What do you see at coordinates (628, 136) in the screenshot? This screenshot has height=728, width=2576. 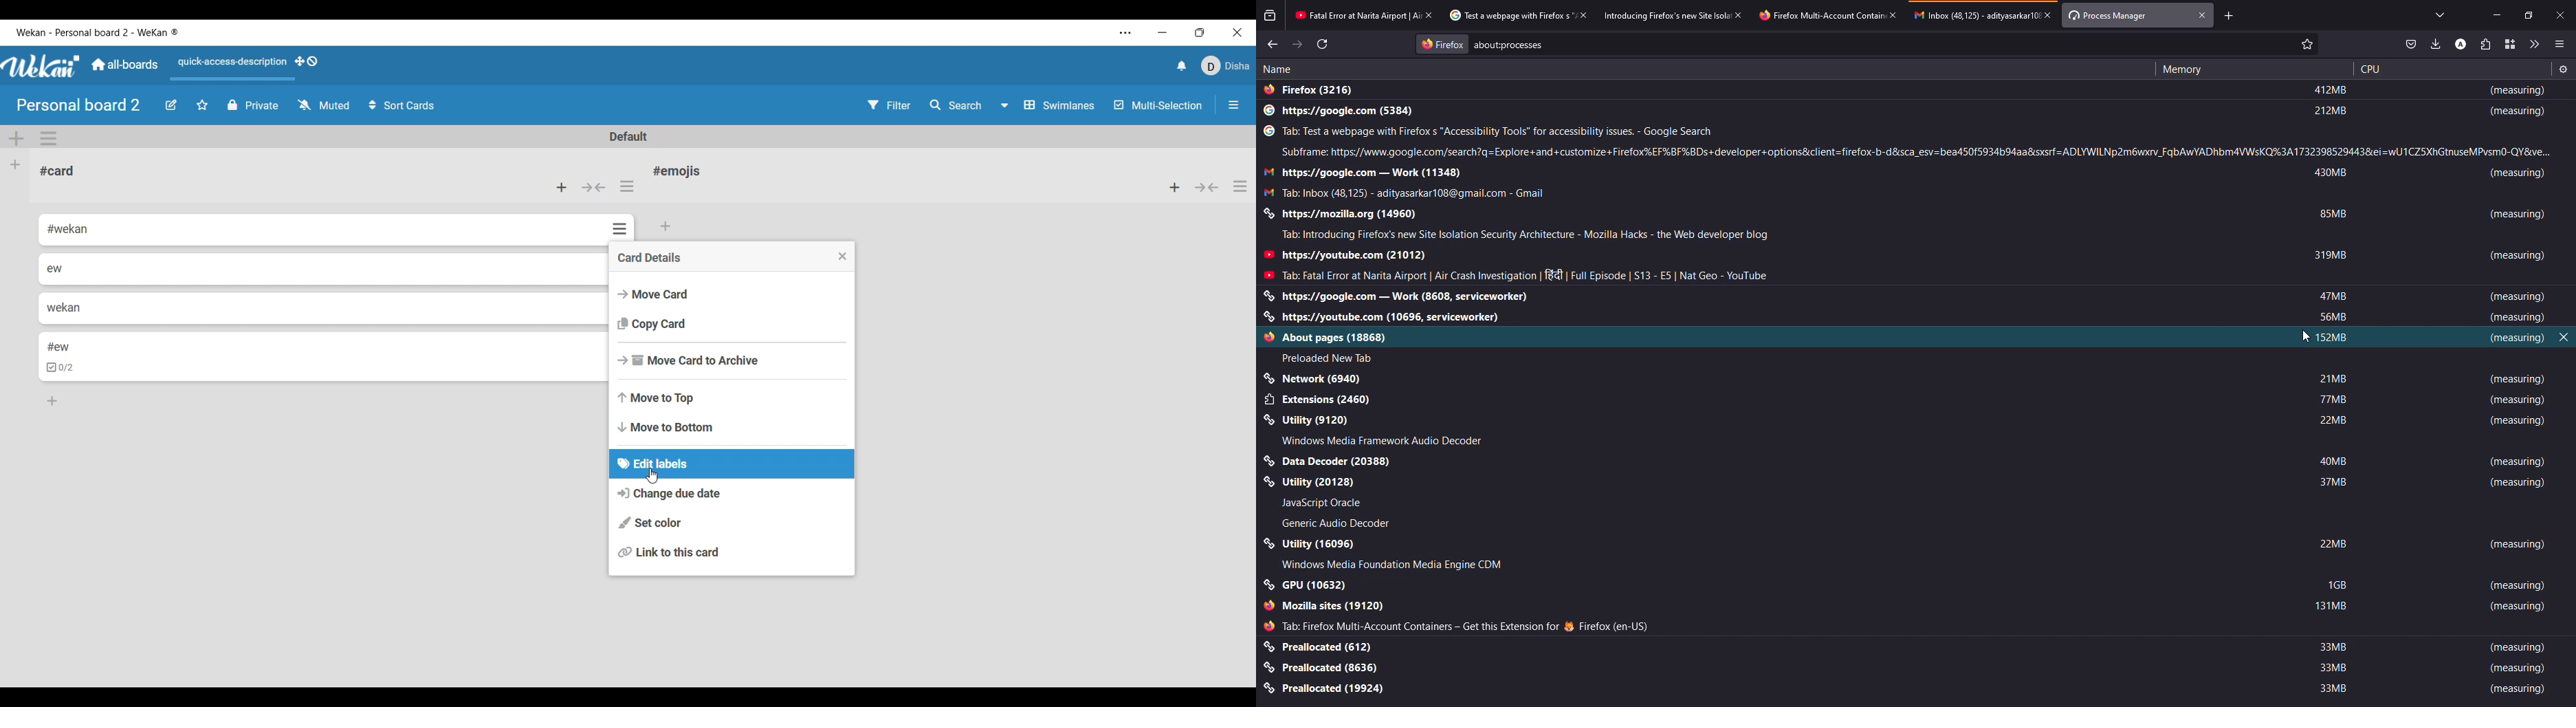 I see `Default` at bounding box center [628, 136].